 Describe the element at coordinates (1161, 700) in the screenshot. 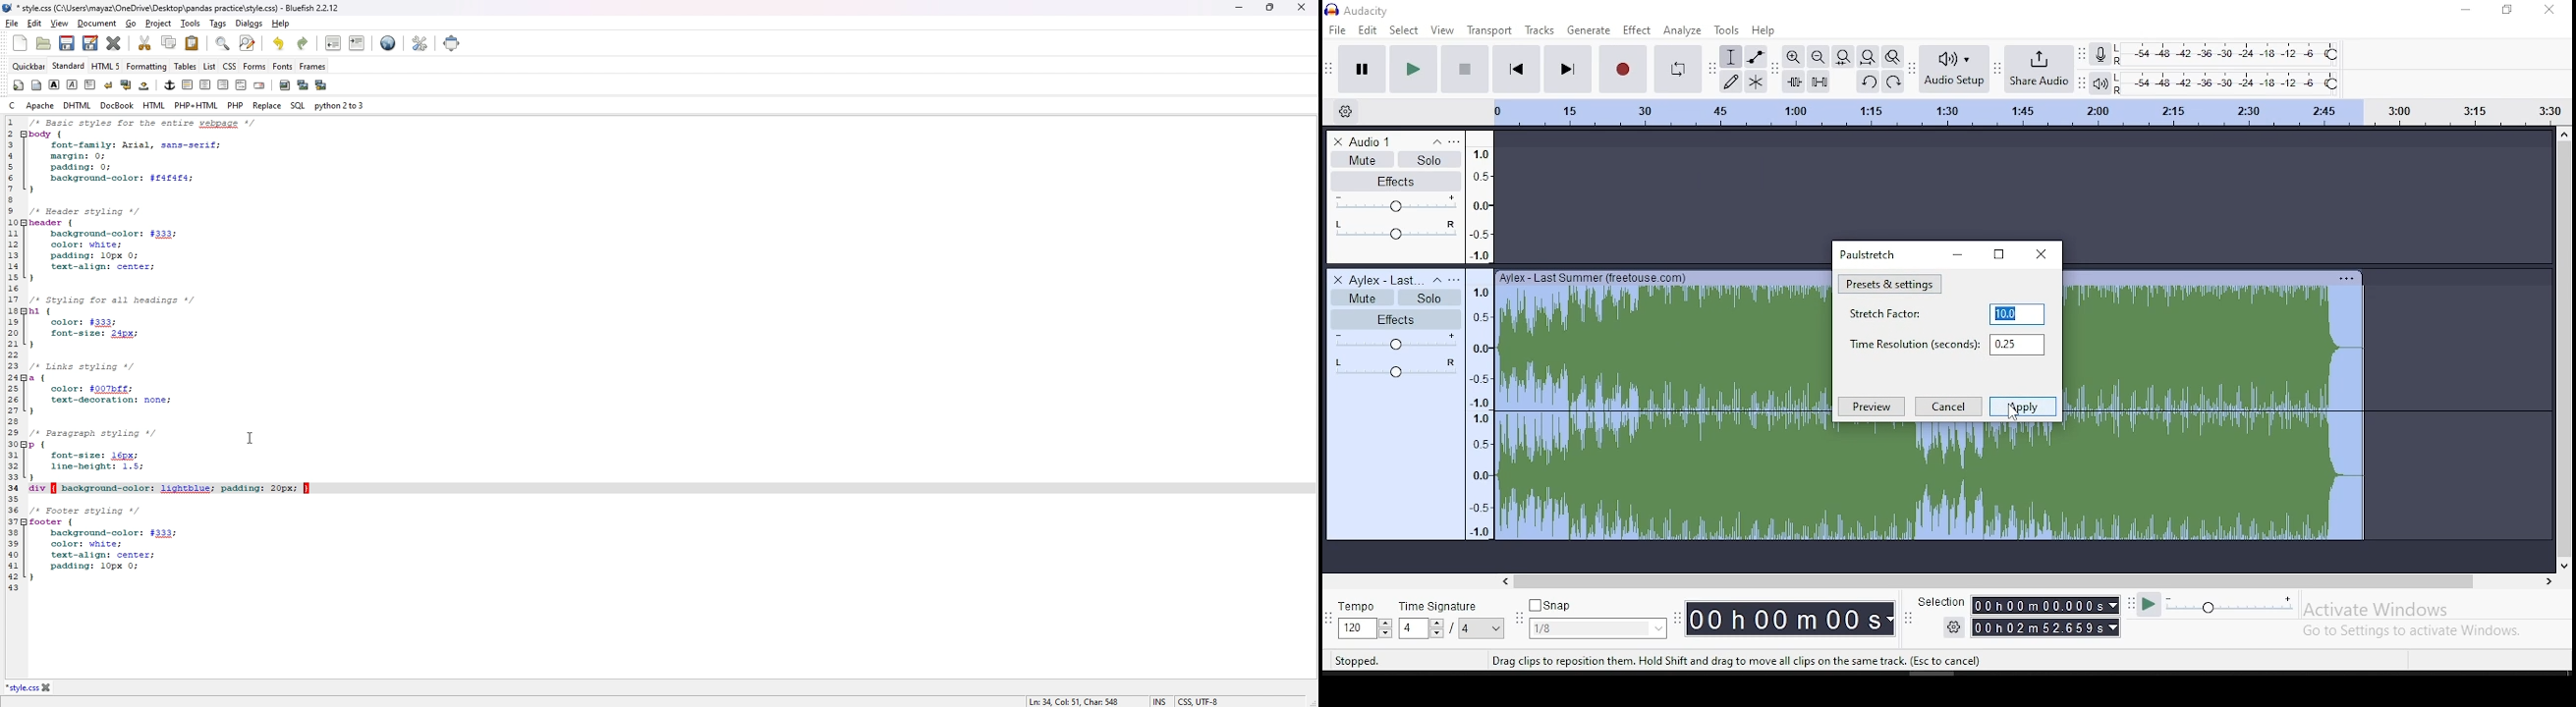

I see `INS` at that location.